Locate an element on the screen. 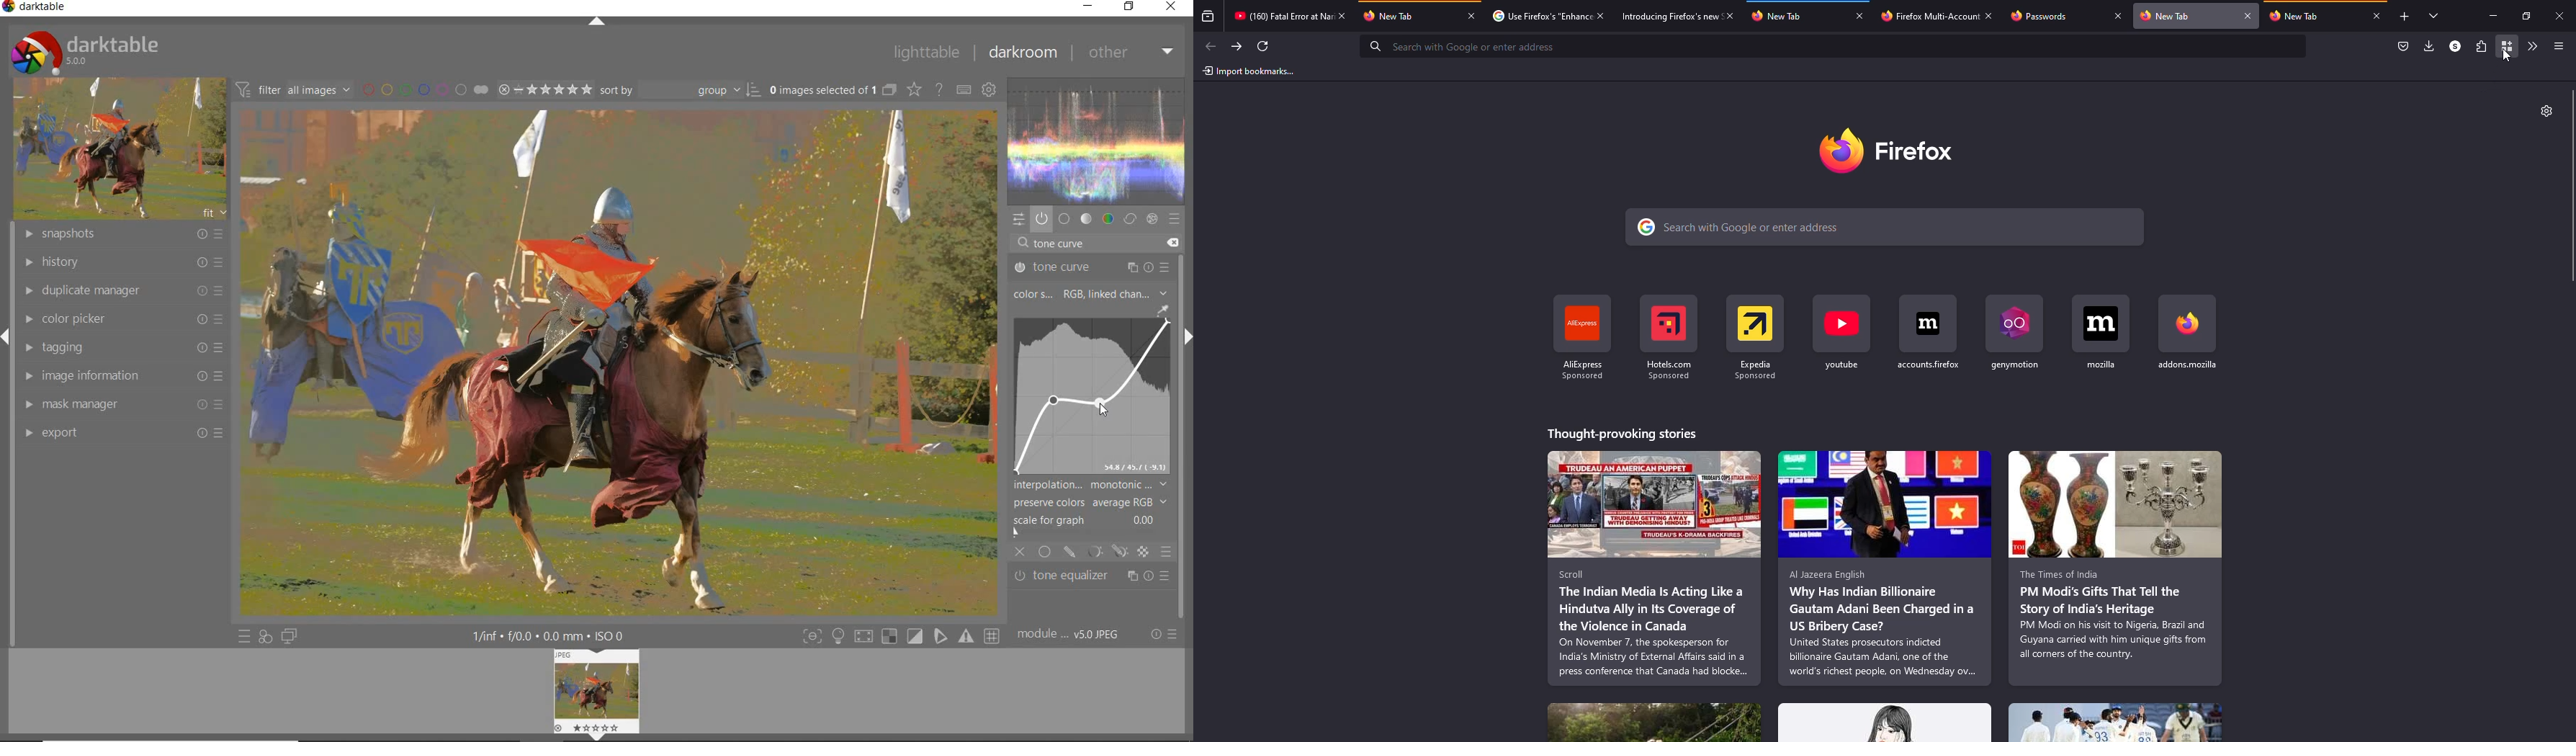 The image size is (2576, 756). firefox is located at coordinates (1905, 151).